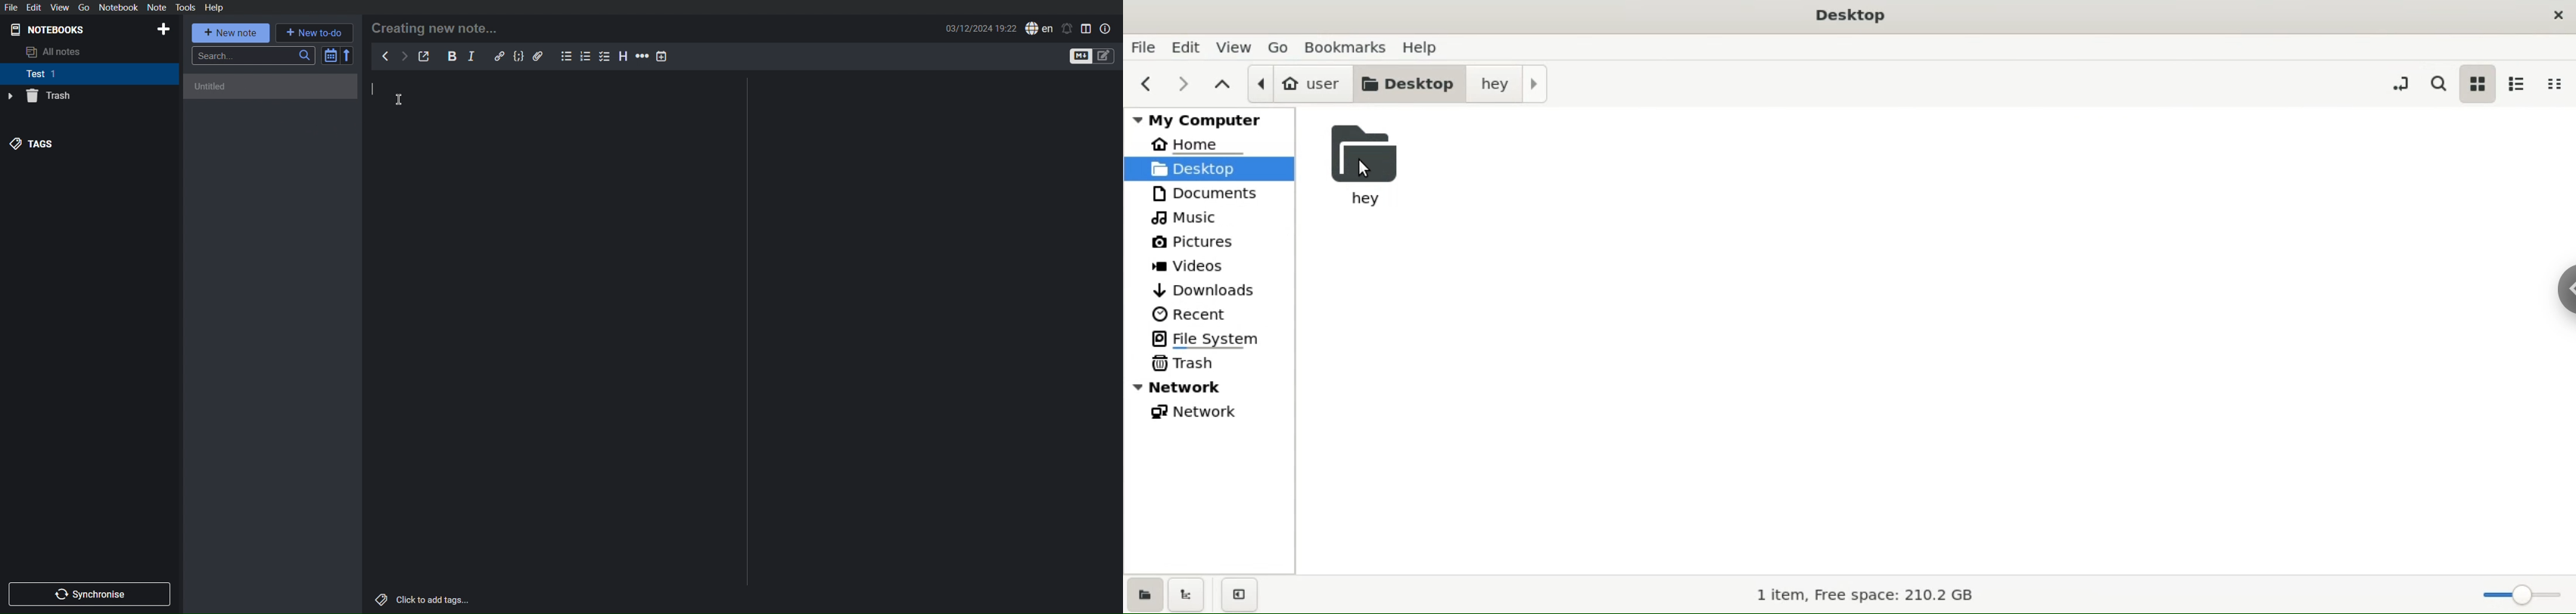 This screenshot has width=2576, height=616. I want to click on bookamrks, so click(1339, 47).